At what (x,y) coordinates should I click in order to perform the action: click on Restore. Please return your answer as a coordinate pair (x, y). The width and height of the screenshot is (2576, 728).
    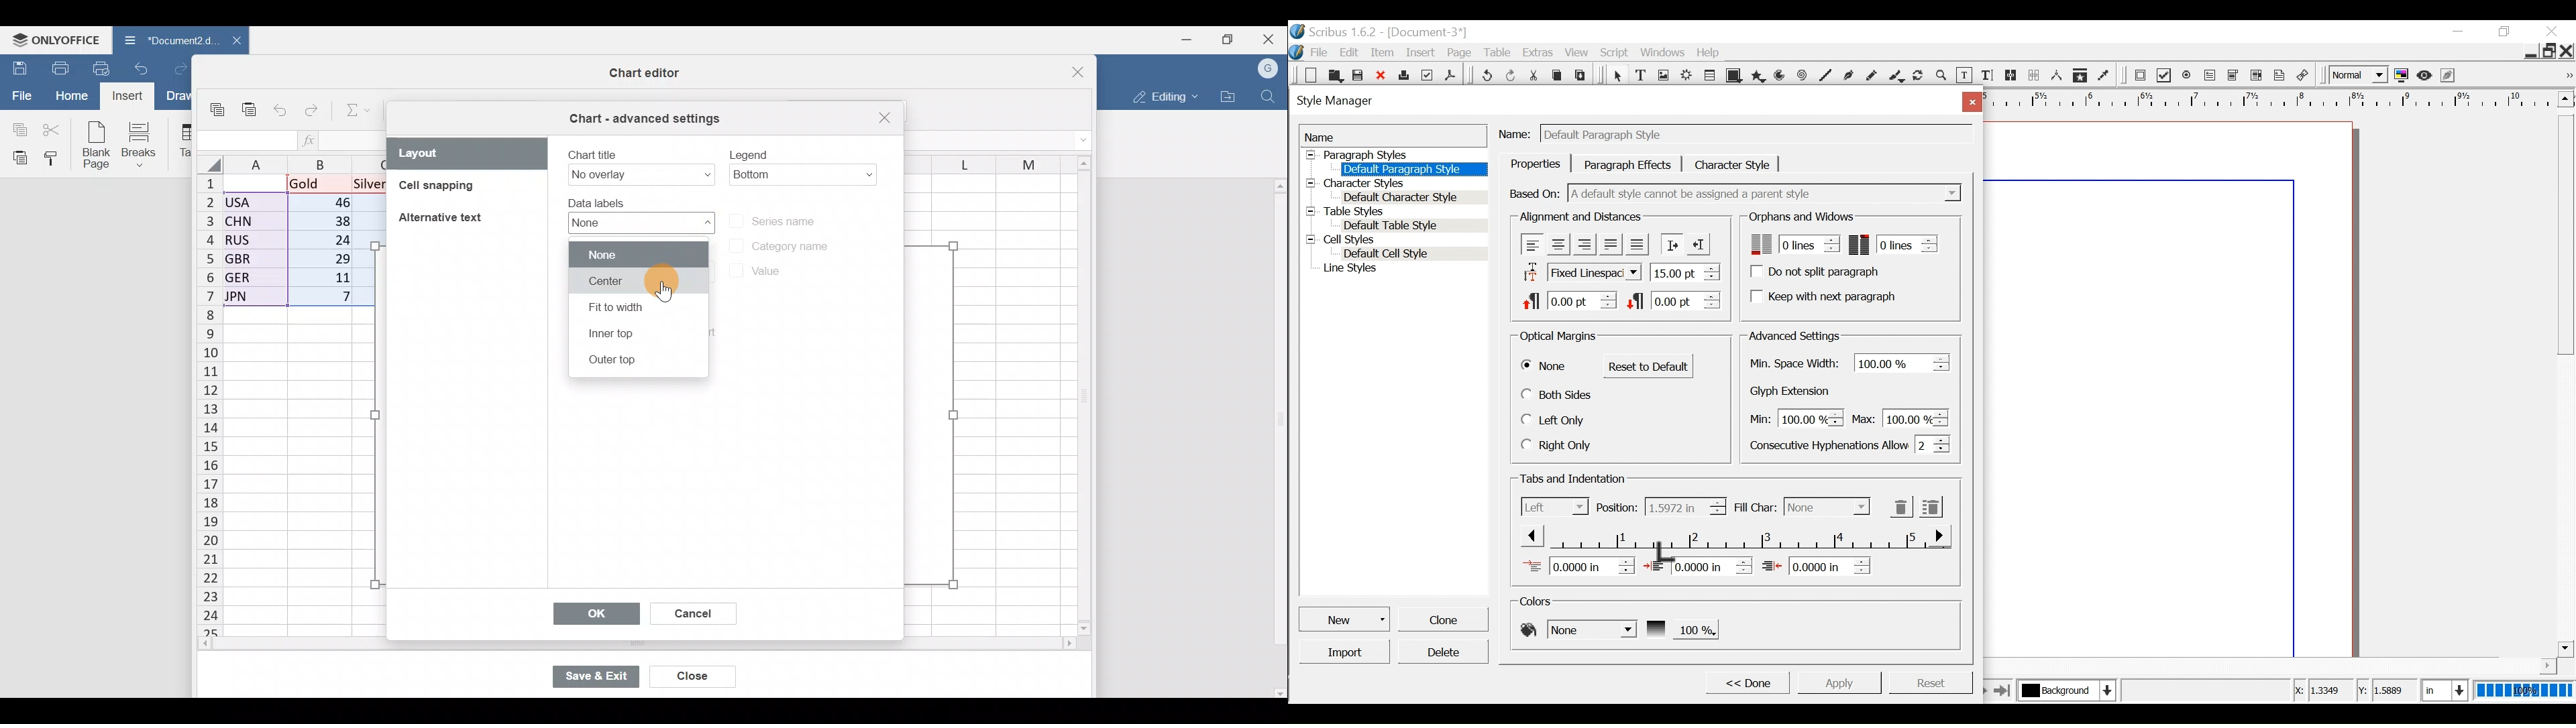
    Looking at the image, I should click on (2505, 32).